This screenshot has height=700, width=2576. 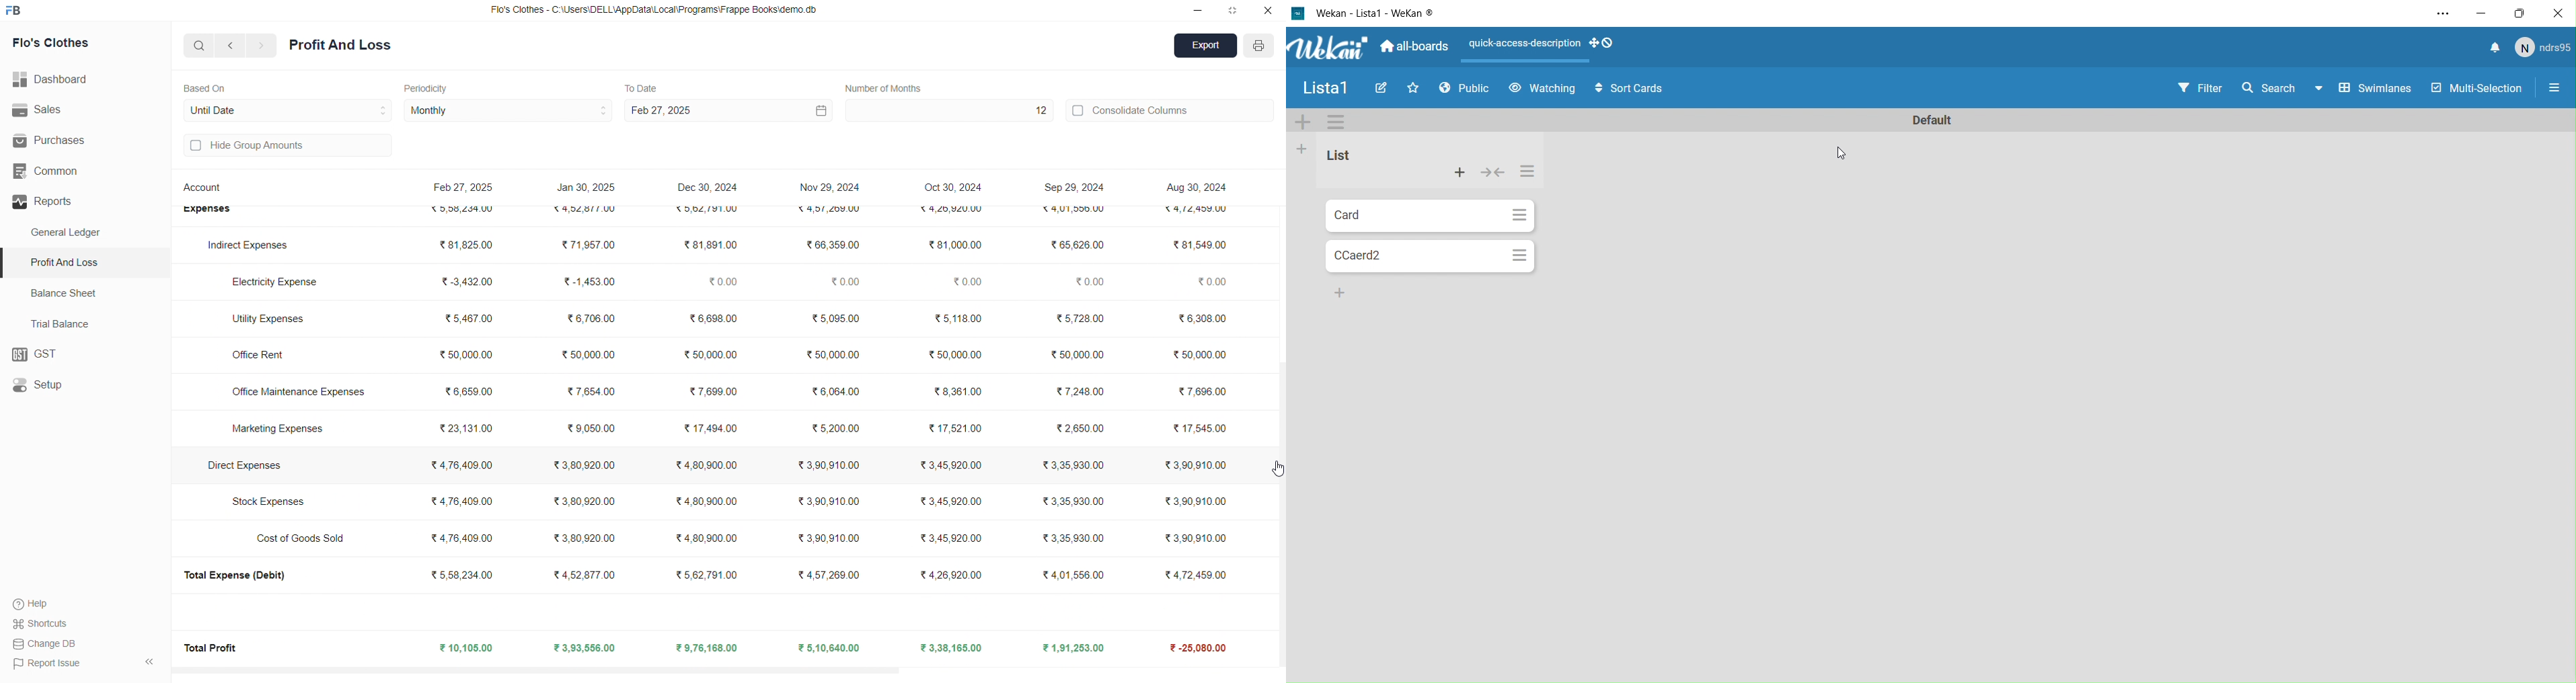 I want to click on Name, so click(x=1932, y=121).